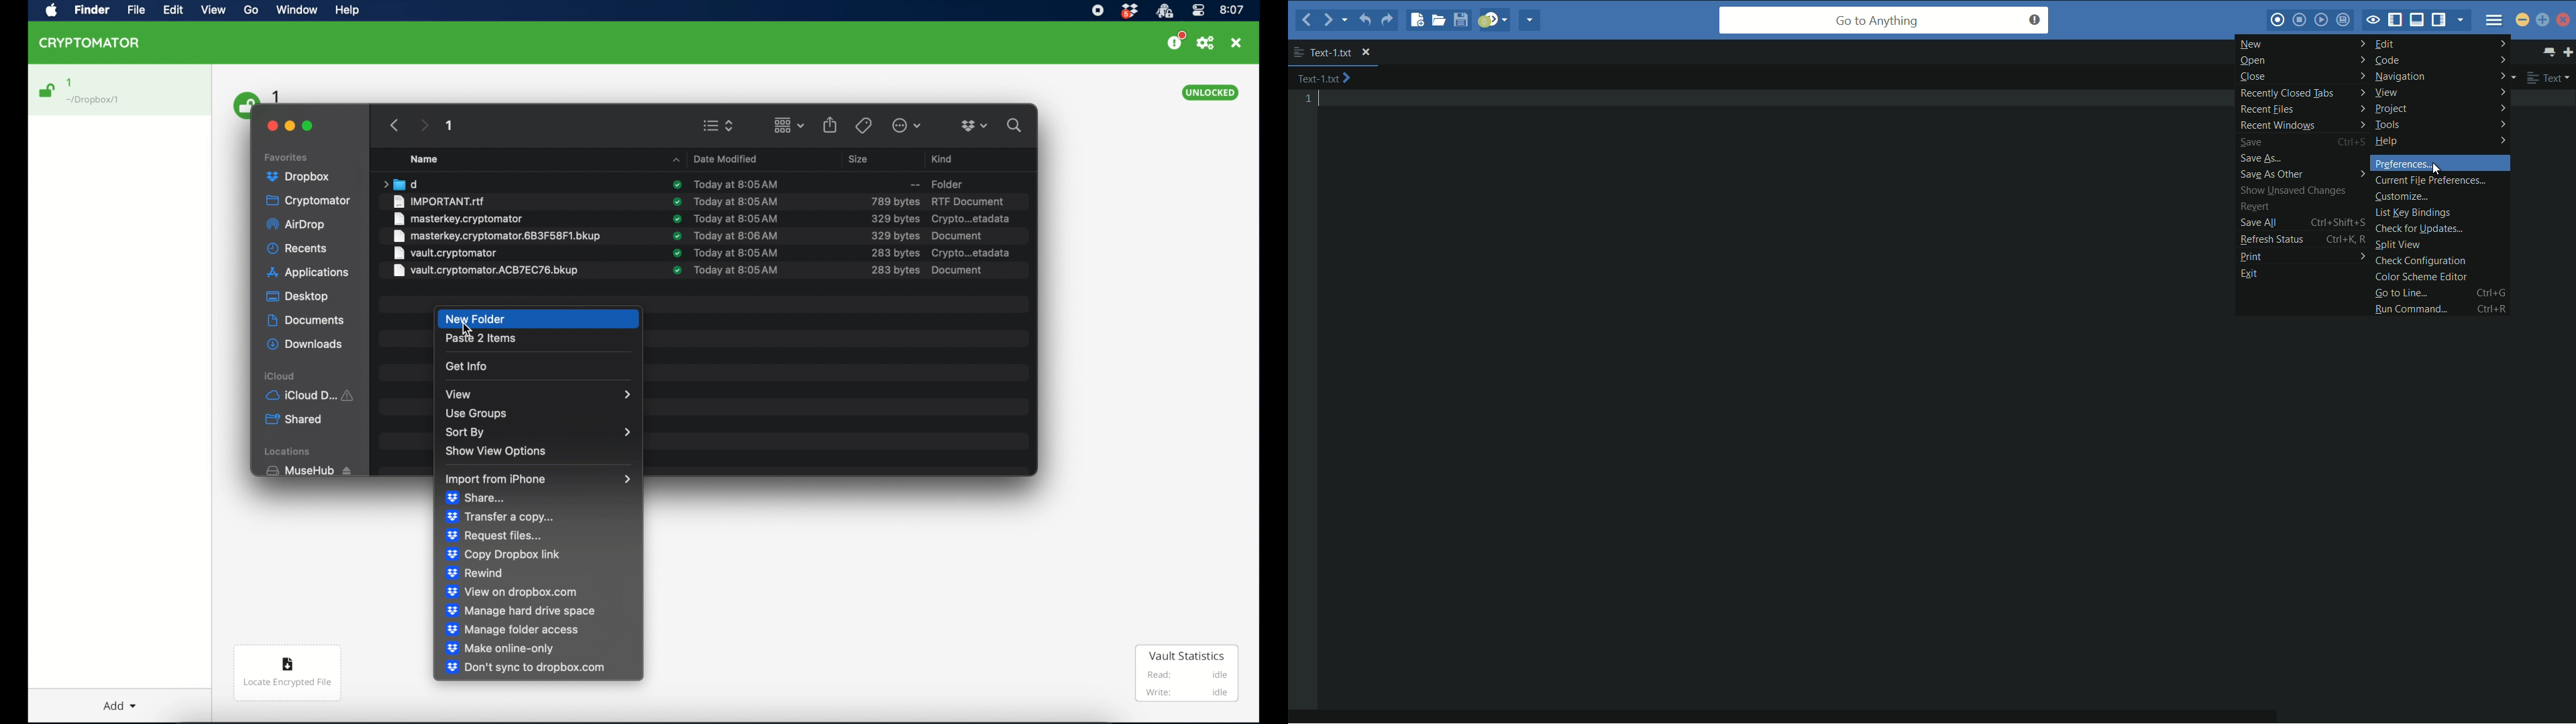 The image size is (2576, 728). I want to click on exit, so click(2247, 274).